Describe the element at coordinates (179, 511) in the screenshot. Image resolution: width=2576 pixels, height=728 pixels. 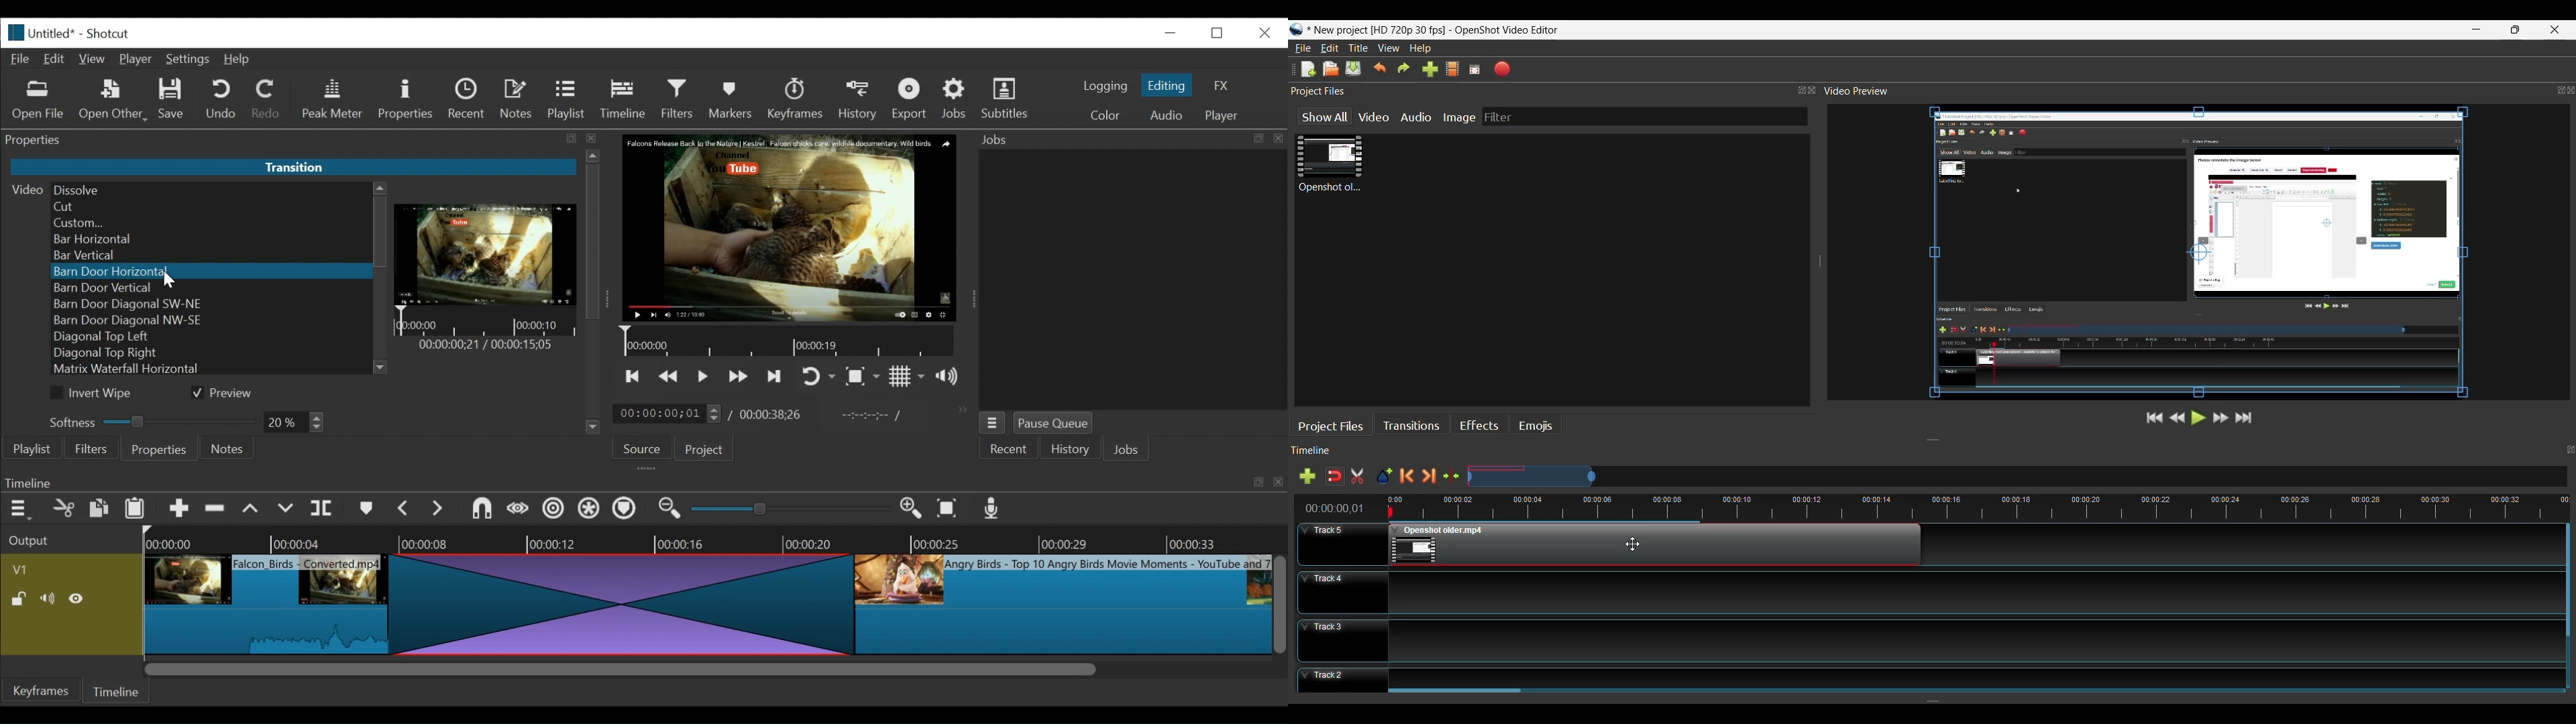
I see `Append` at that location.